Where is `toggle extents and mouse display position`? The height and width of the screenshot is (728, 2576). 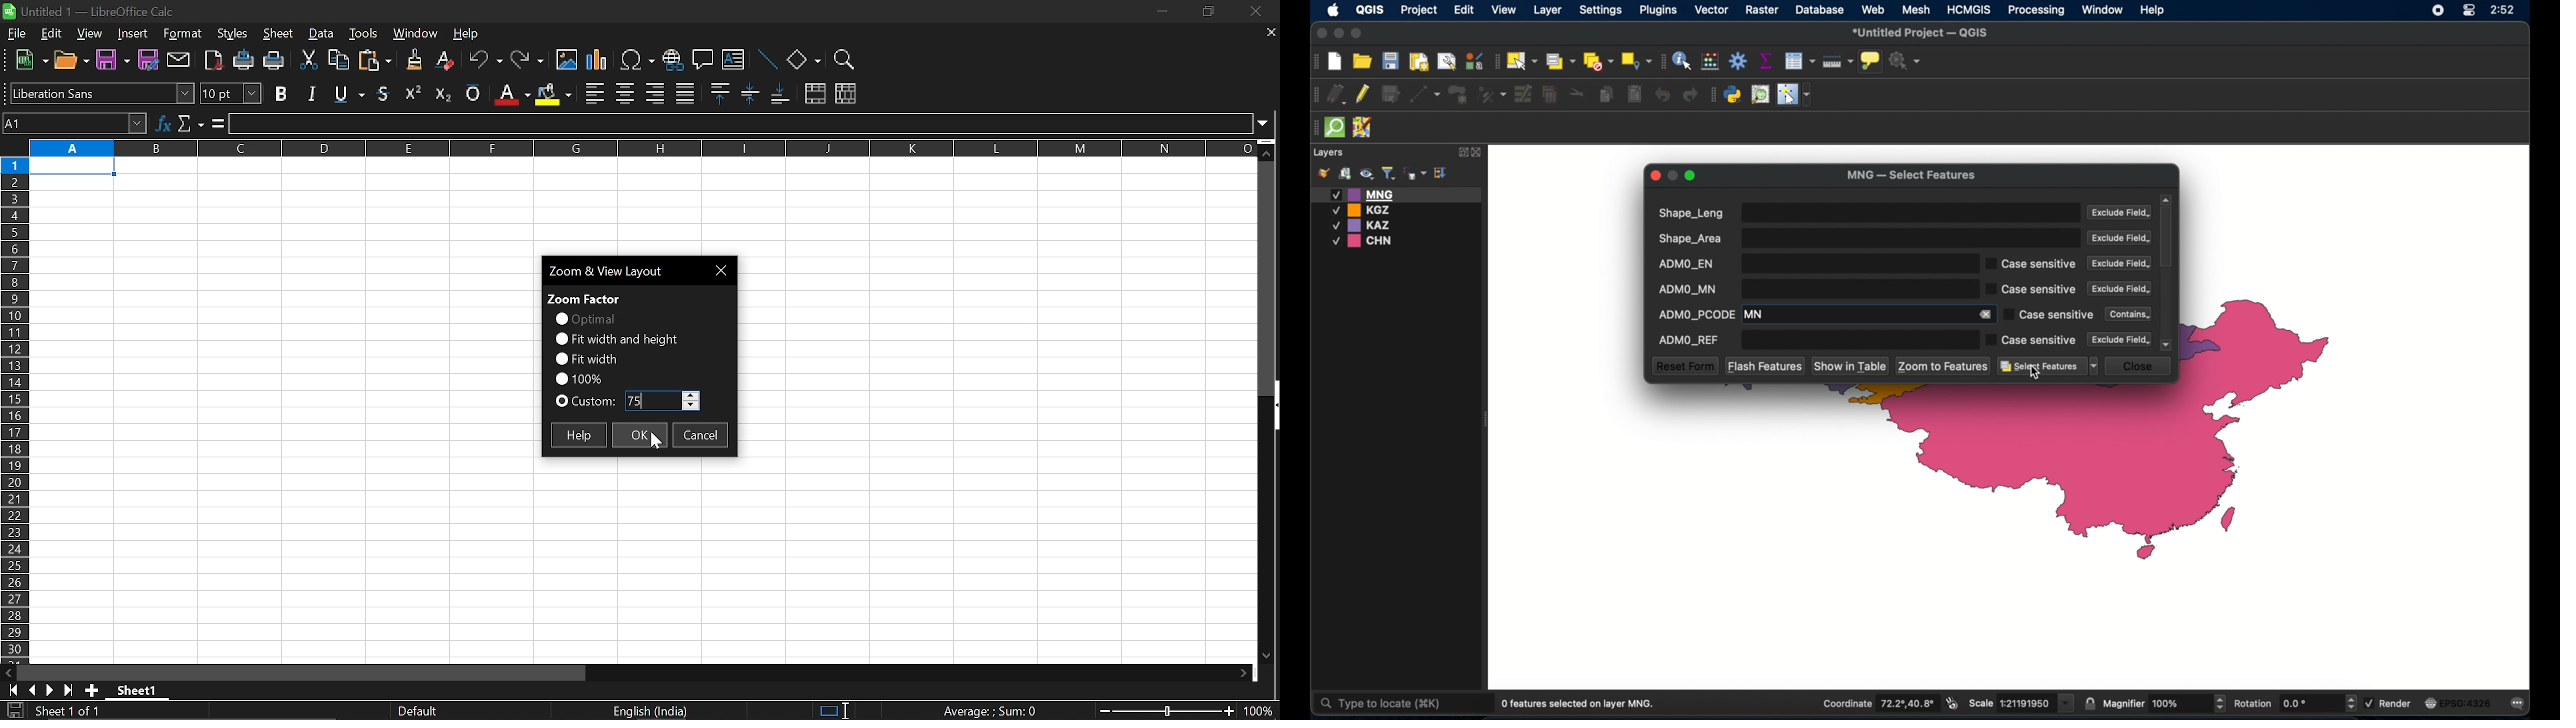 toggle extents and mouse display position is located at coordinates (1953, 703).